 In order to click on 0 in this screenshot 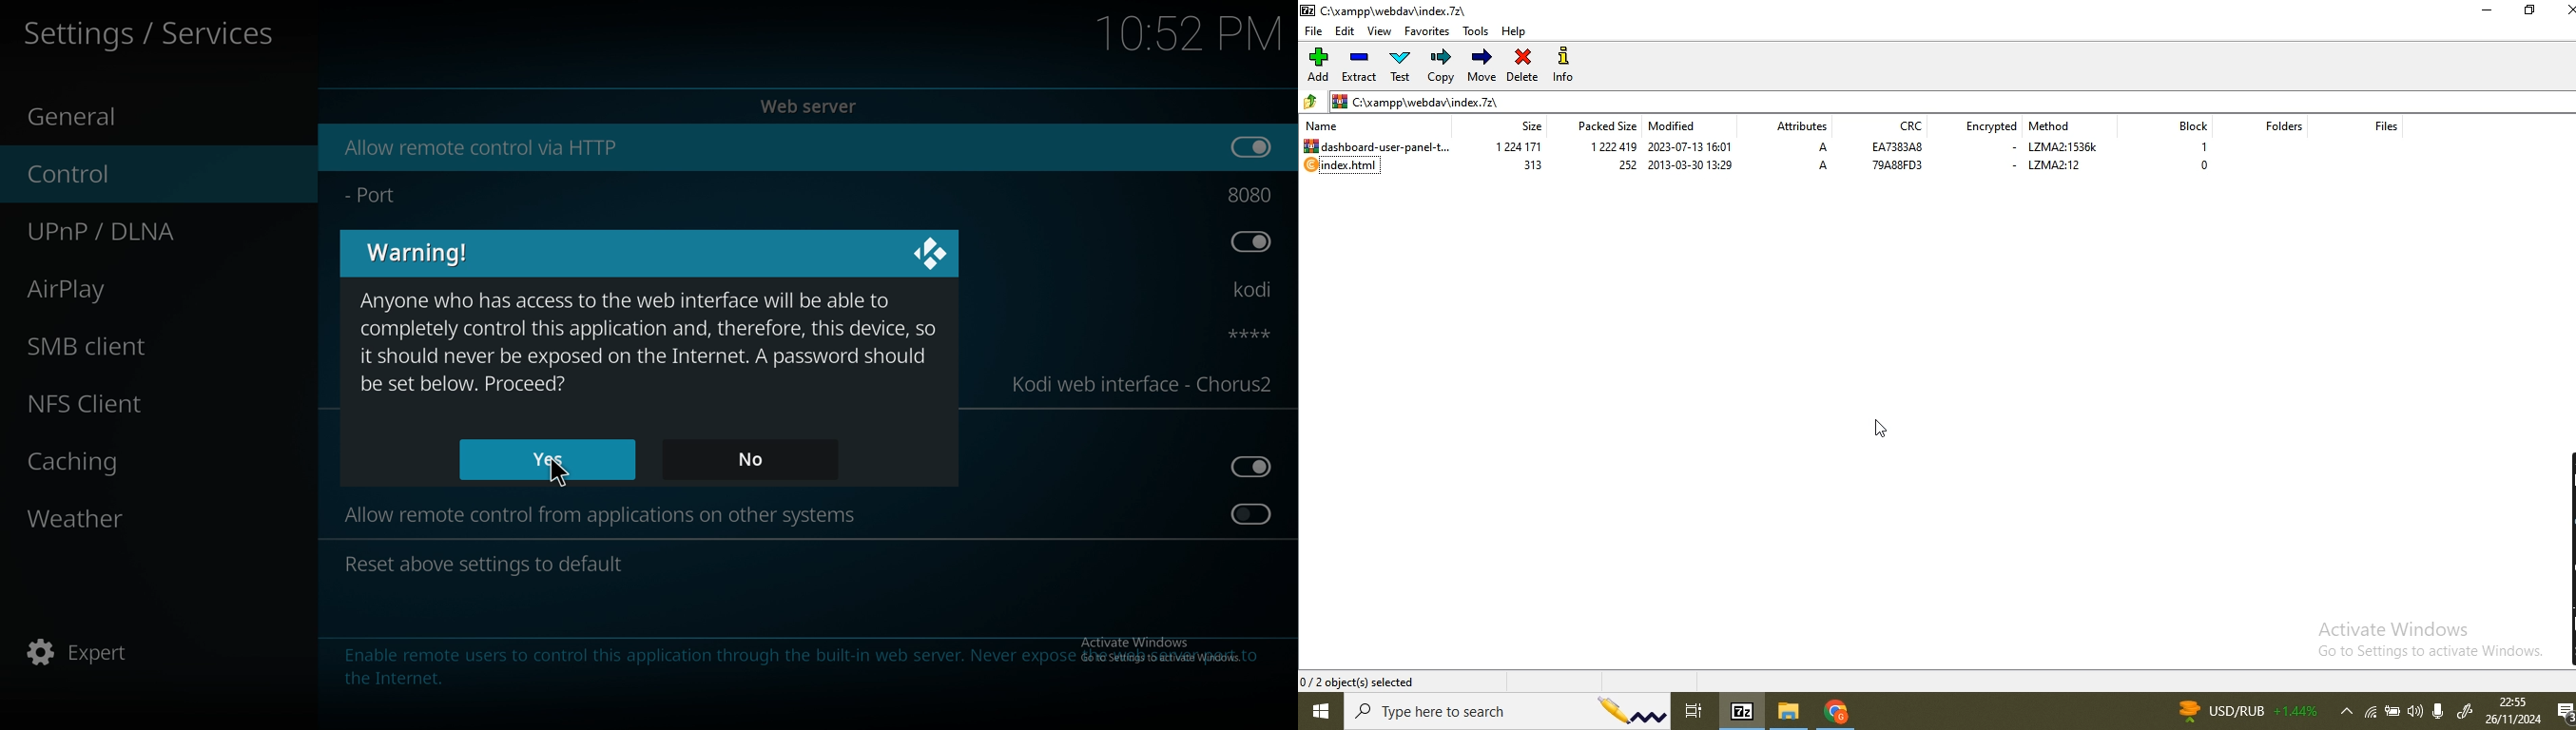, I will do `click(2205, 168)`.